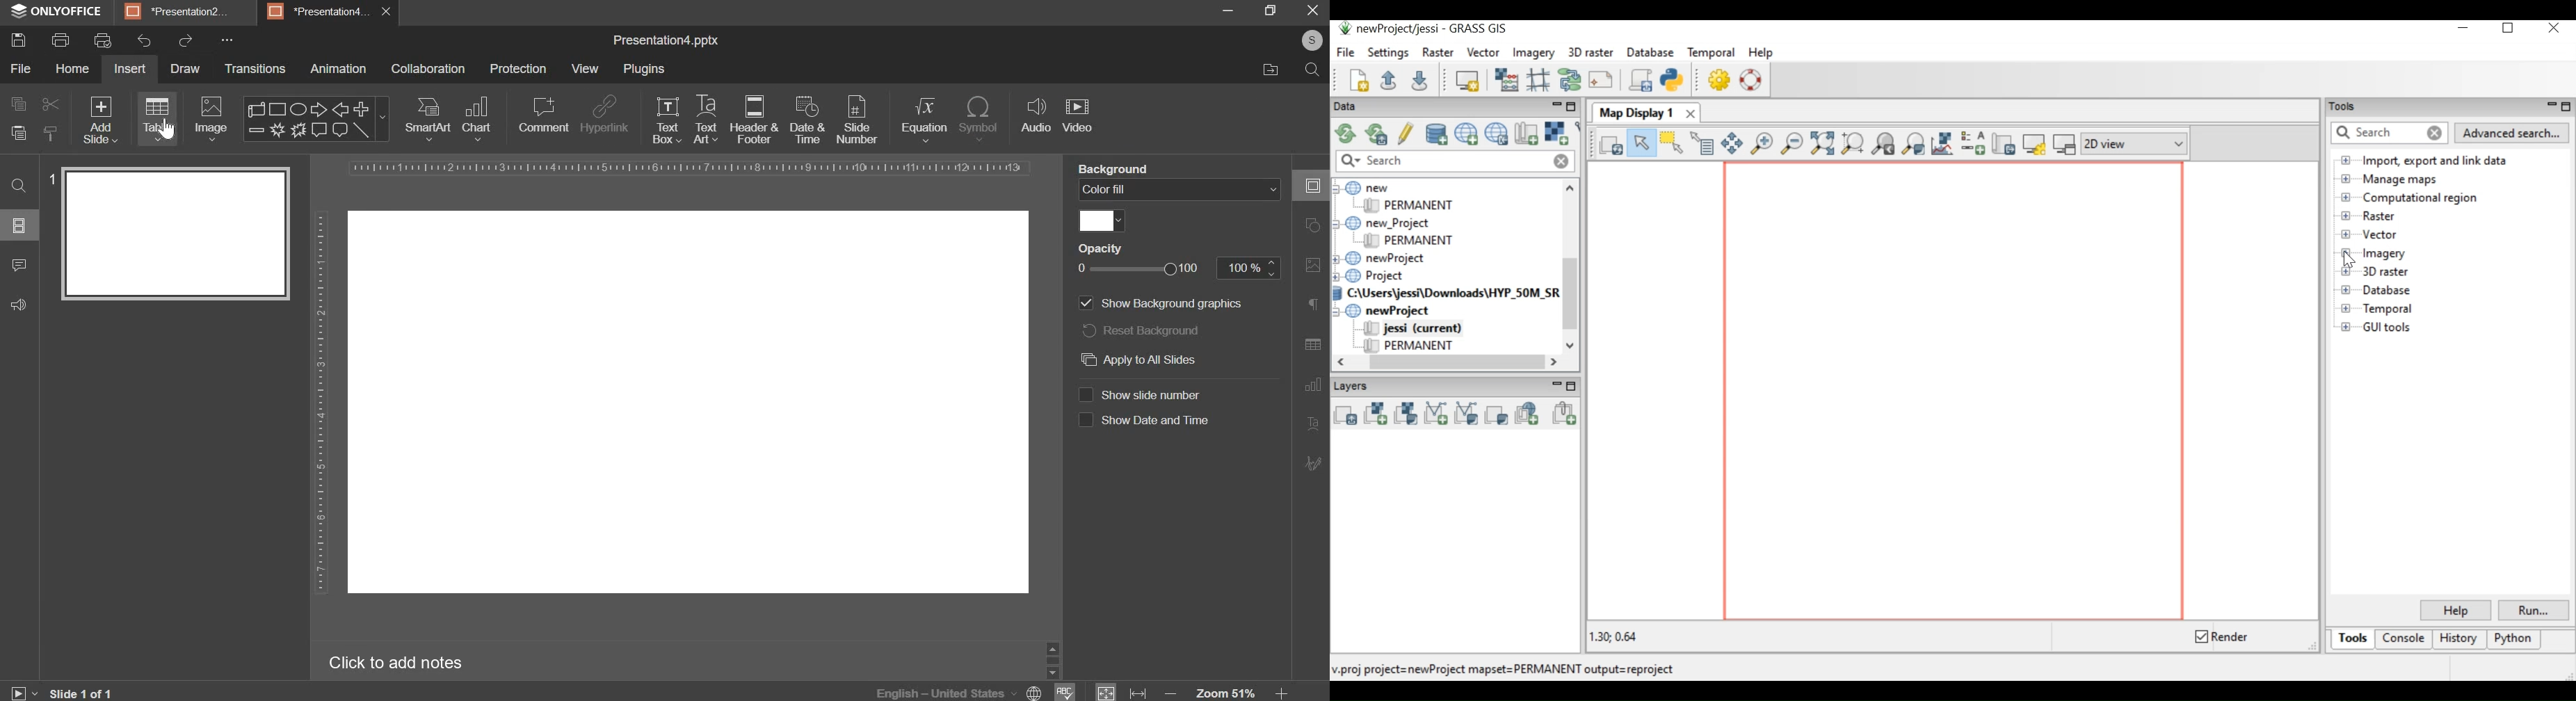 The height and width of the screenshot is (728, 2576). Describe the element at coordinates (668, 121) in the screenshot. I see `text box` at that location.